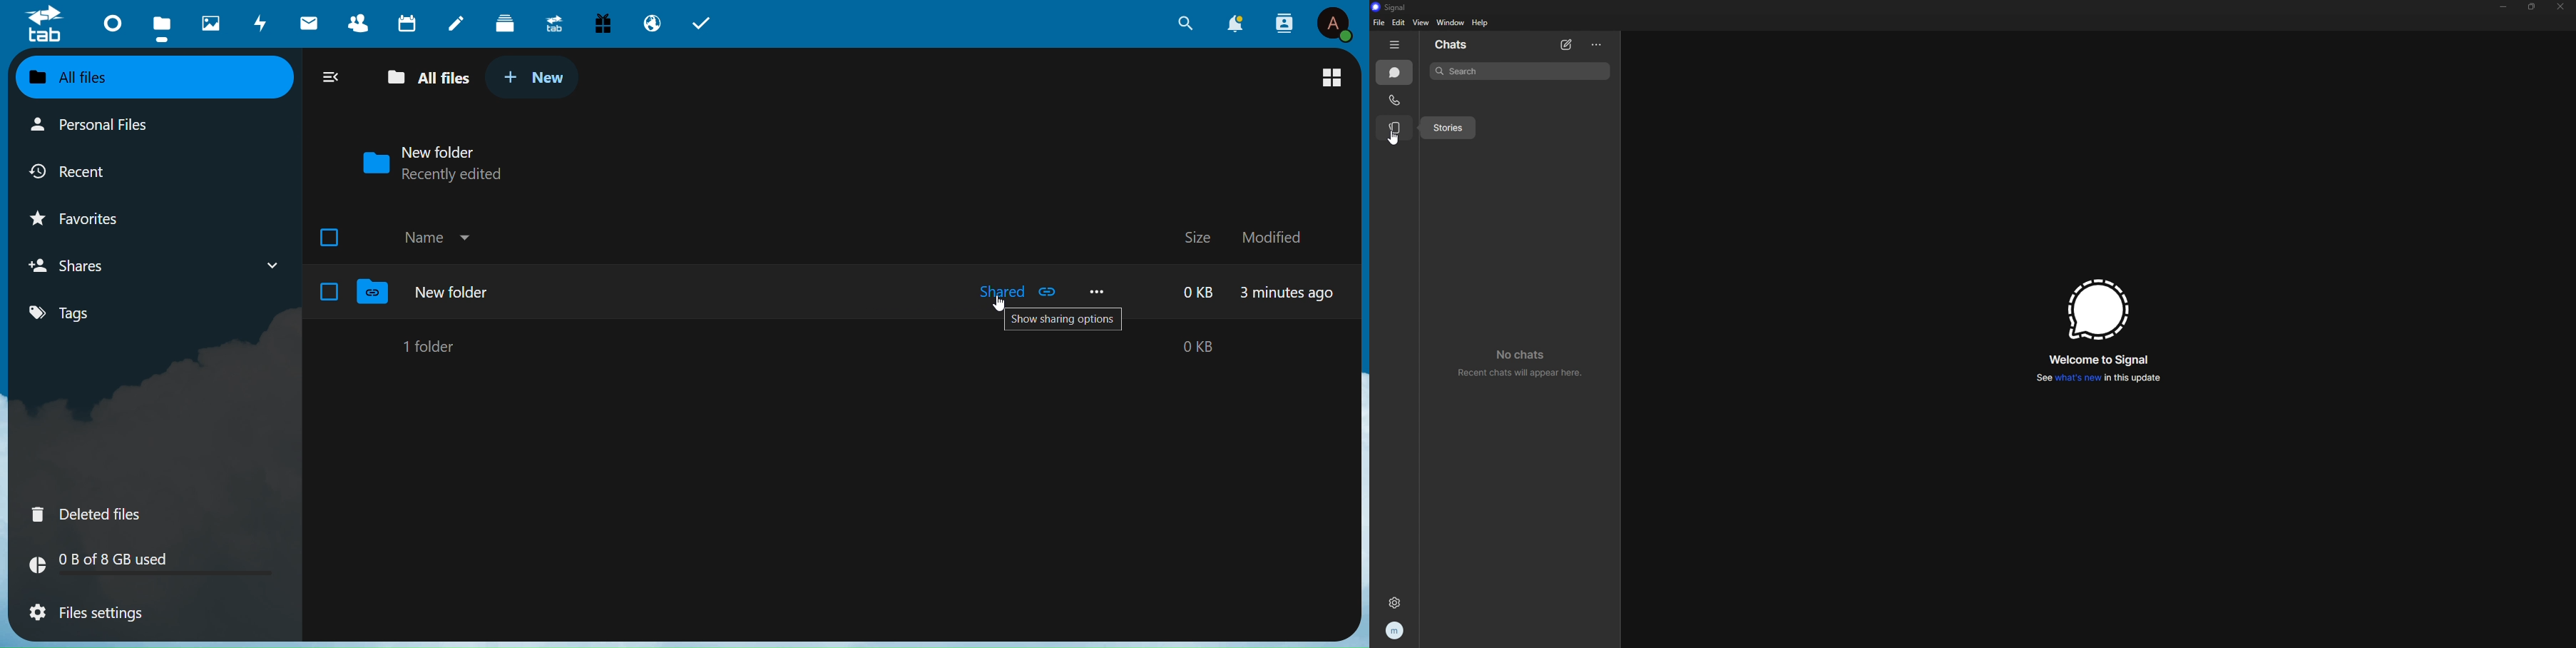  I want to click on file, so click(1381, 22).